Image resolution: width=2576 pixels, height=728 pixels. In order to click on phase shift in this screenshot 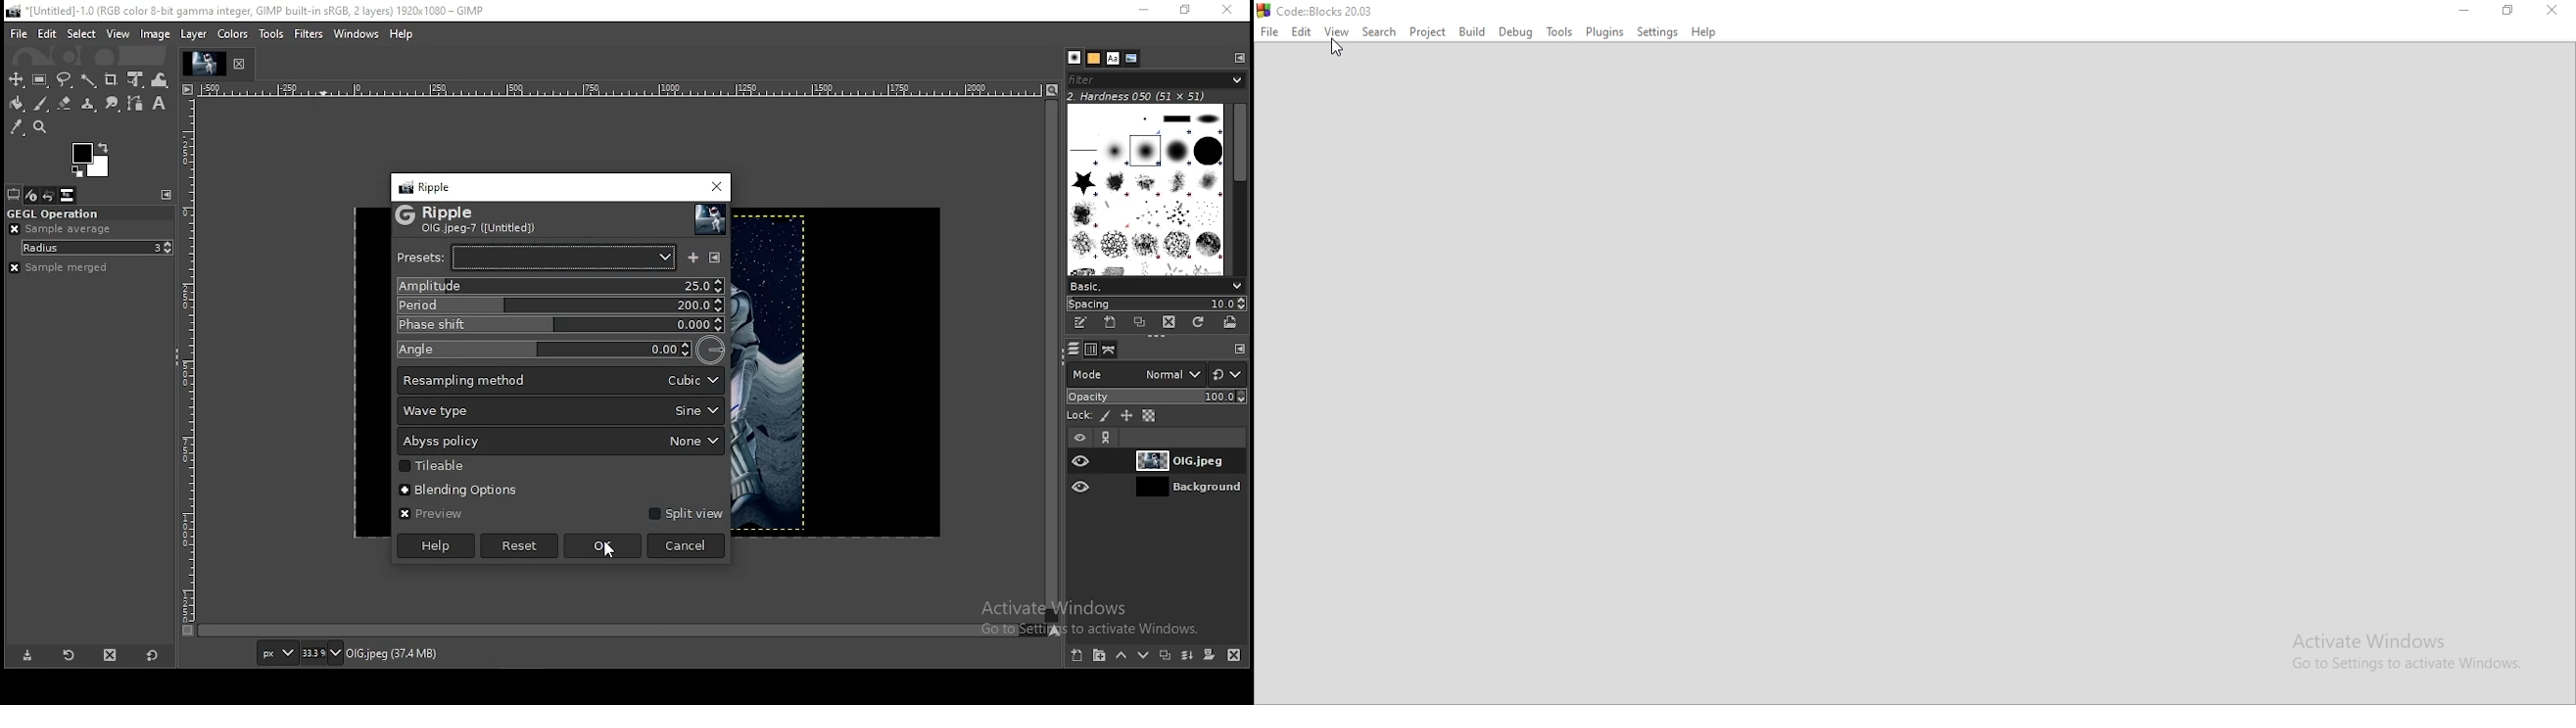, I will do `click(560, 325)`.